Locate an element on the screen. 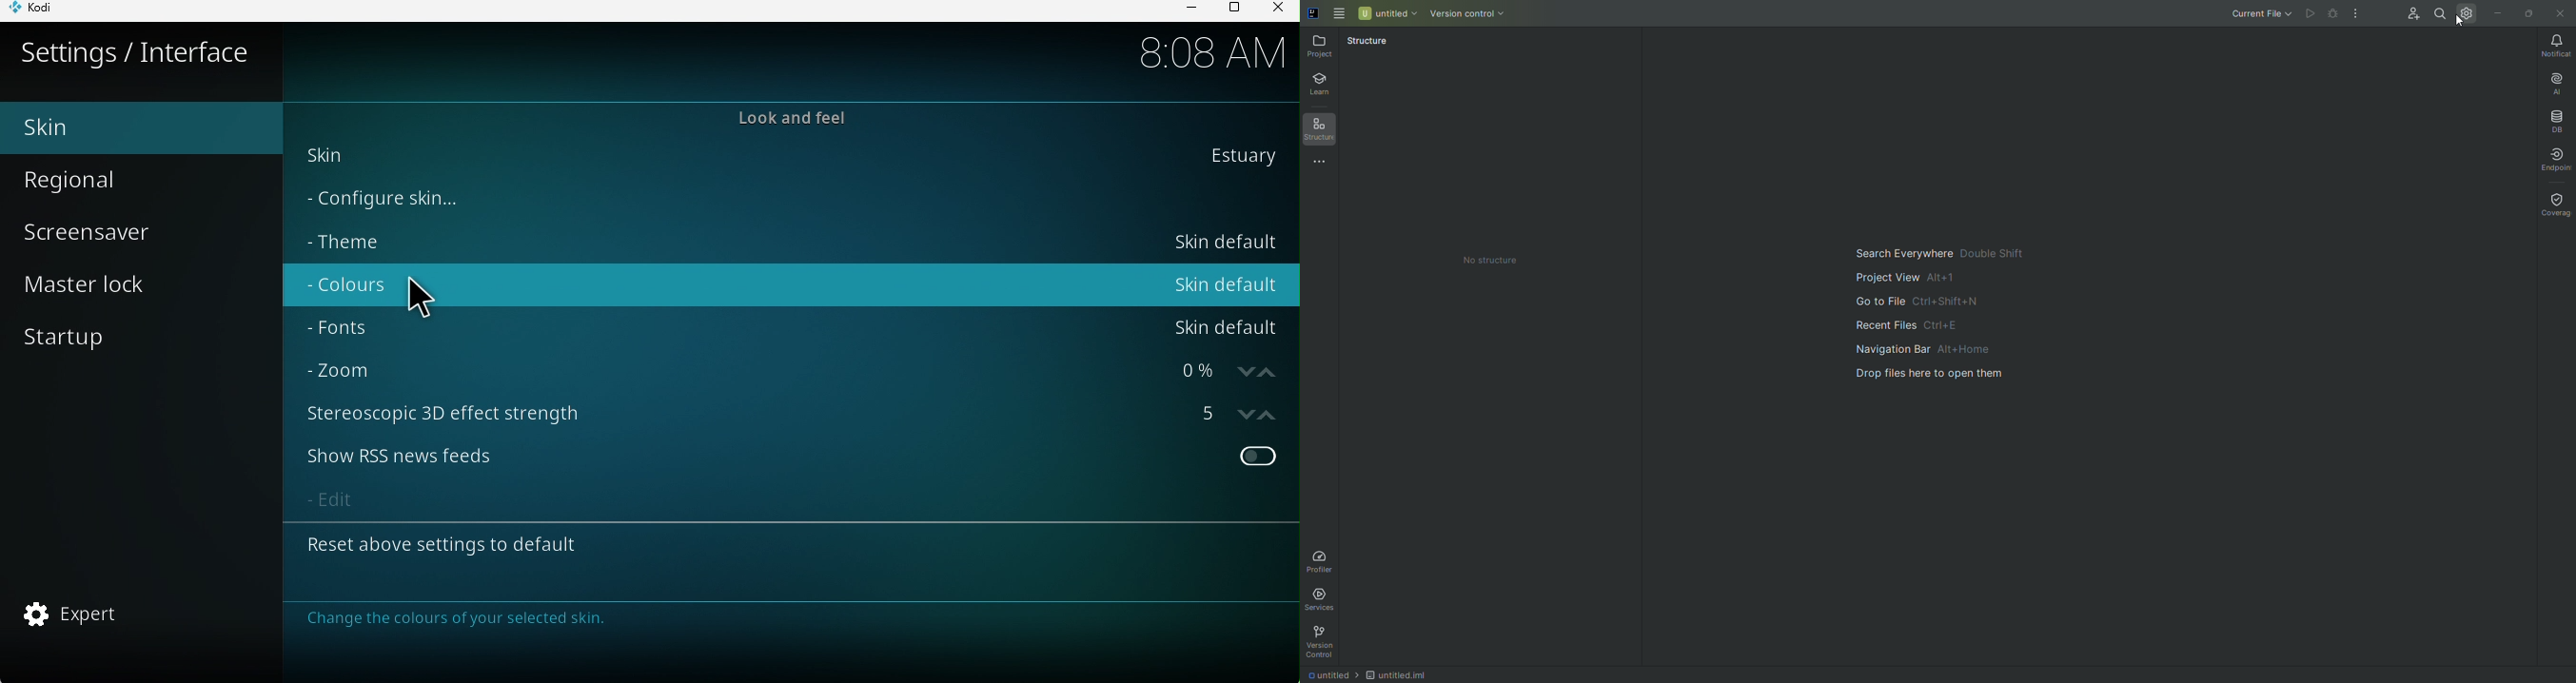 The image size is (2576, 700). 8:08 AM is located at coordinates (1199, 50).